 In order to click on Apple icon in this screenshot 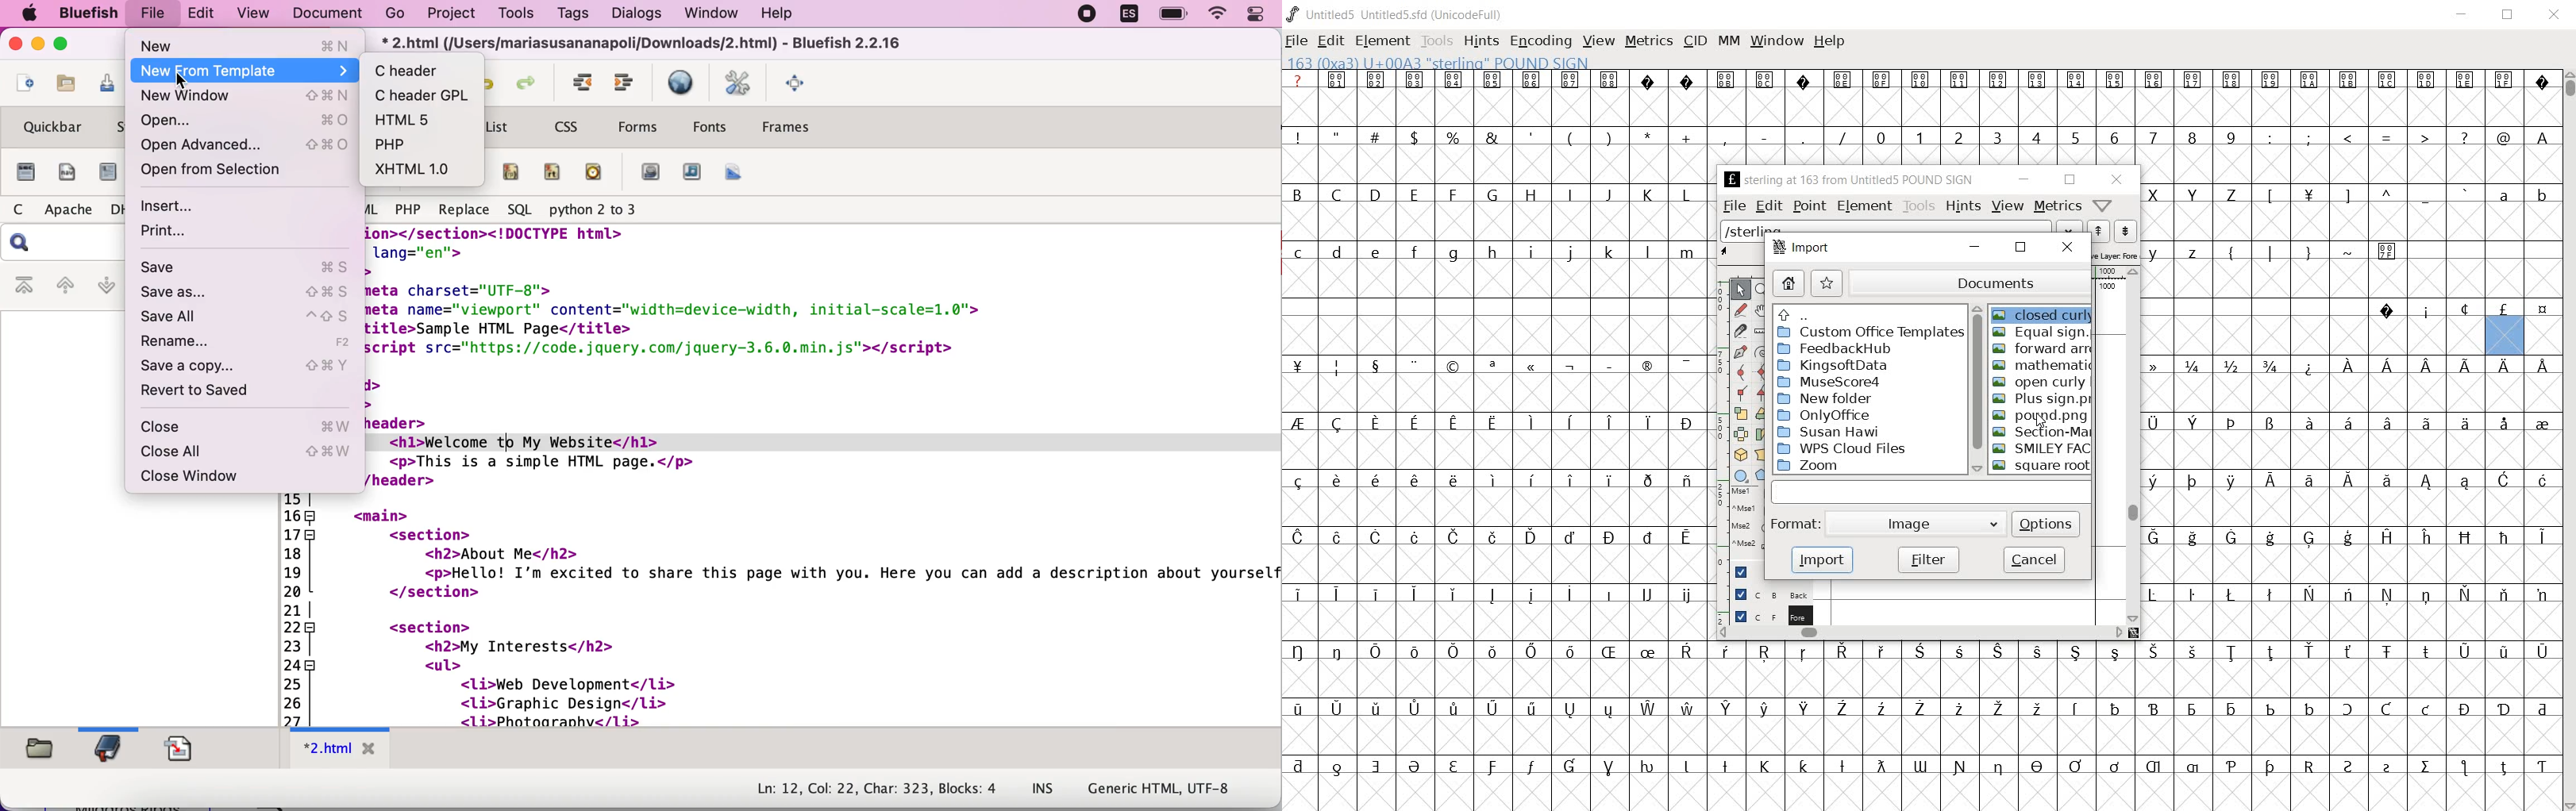, I will do `click(29, 13)`.